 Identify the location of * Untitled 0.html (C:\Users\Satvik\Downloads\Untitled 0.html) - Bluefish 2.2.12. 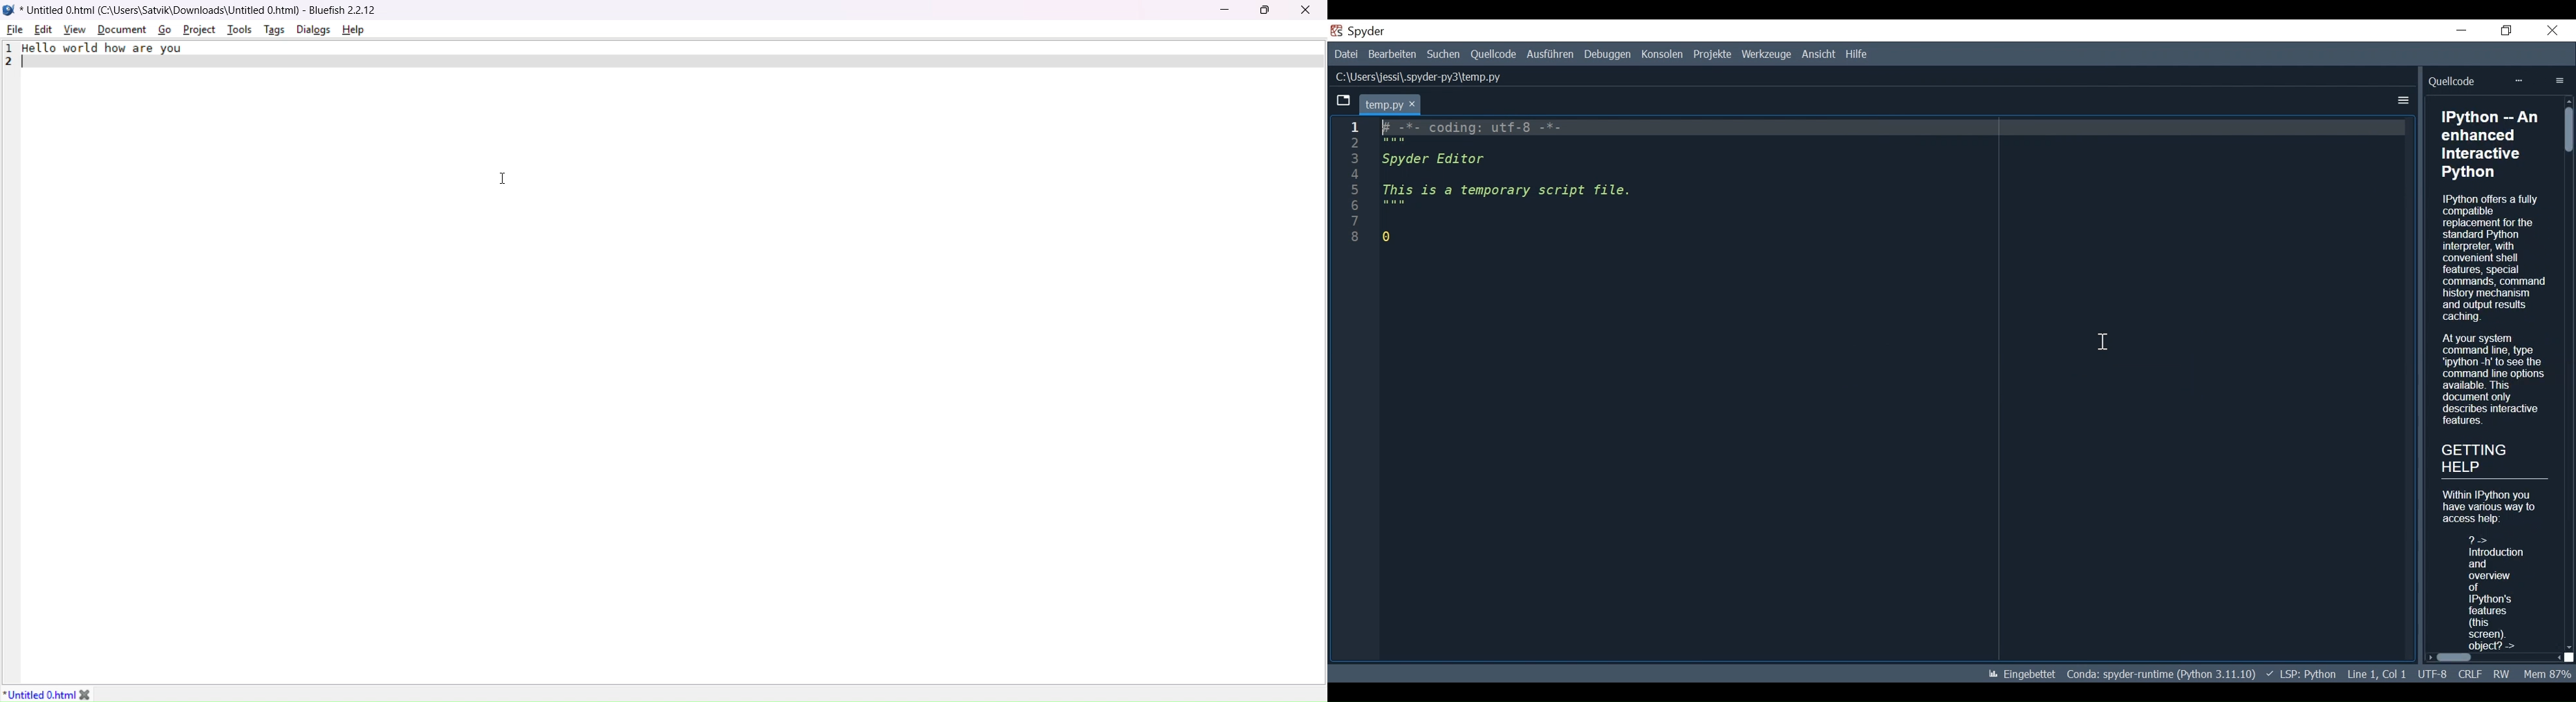
(204, 8).